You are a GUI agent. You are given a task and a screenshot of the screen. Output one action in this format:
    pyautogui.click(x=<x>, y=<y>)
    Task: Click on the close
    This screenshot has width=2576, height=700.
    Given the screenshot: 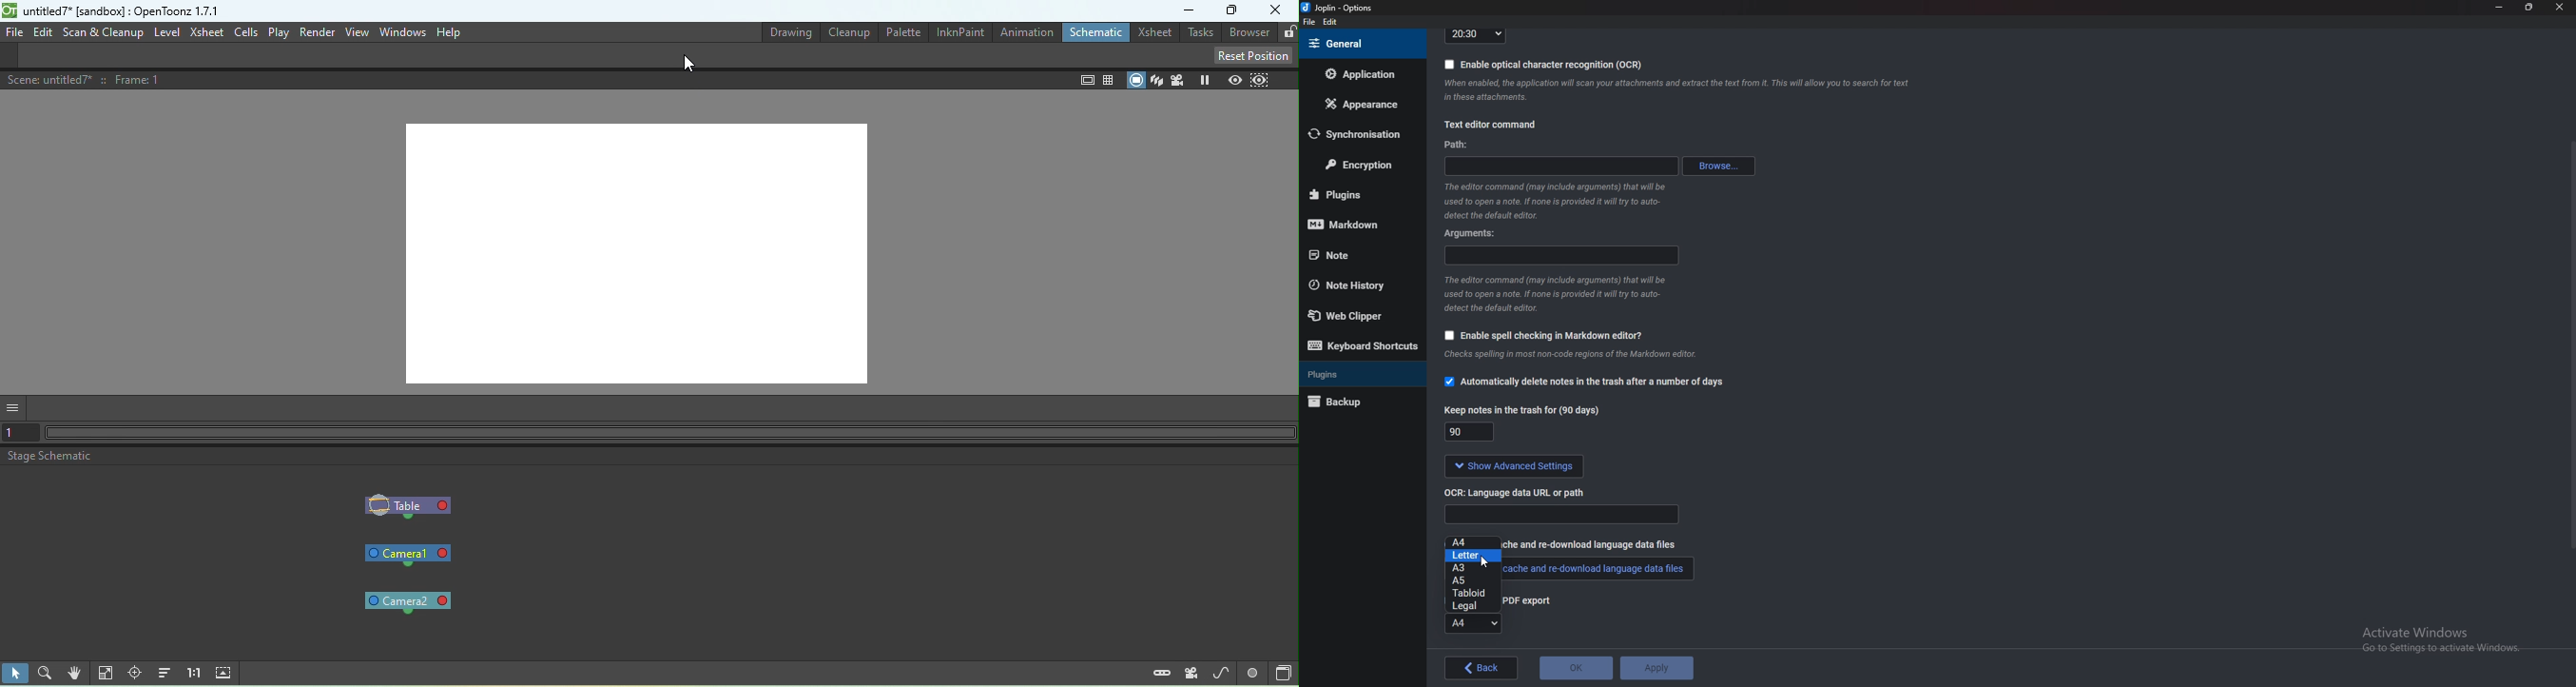 What is the action you would take?
    pyautogui.click(x=2558, y=7)
    